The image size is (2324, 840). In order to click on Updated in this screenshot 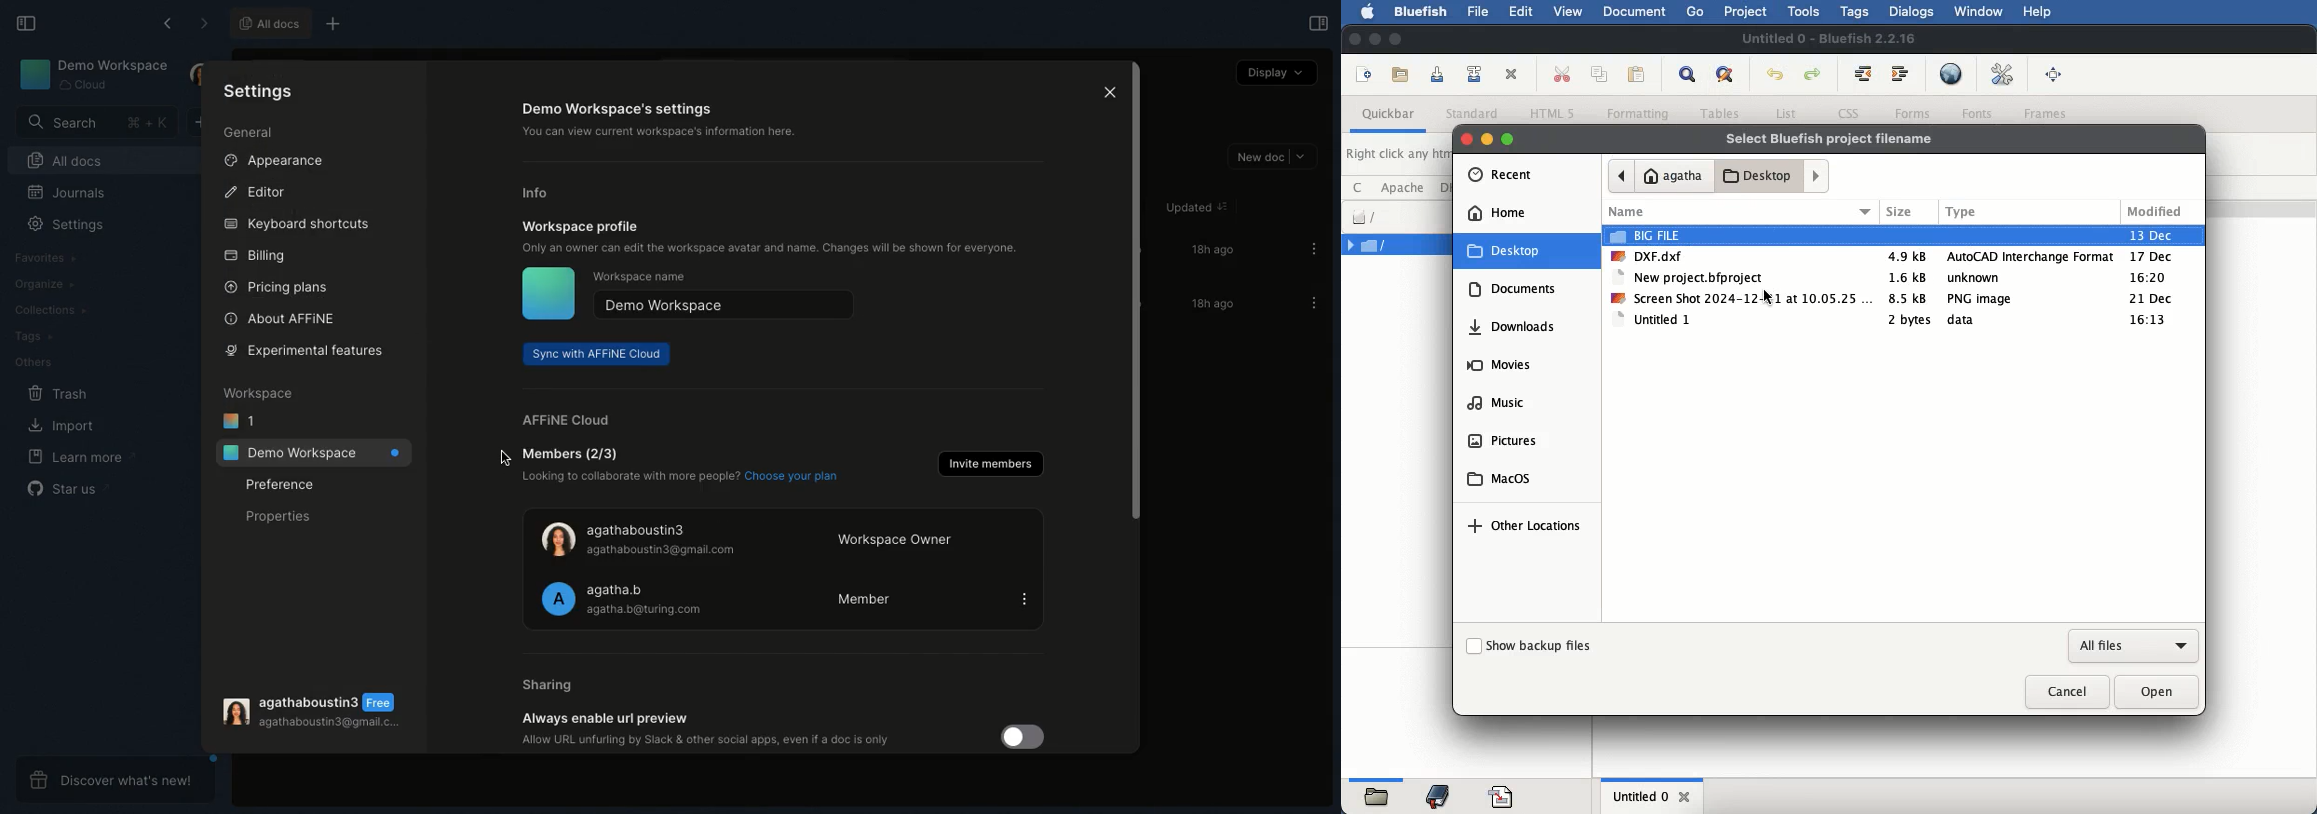, I will do `click(1192, 209)`.